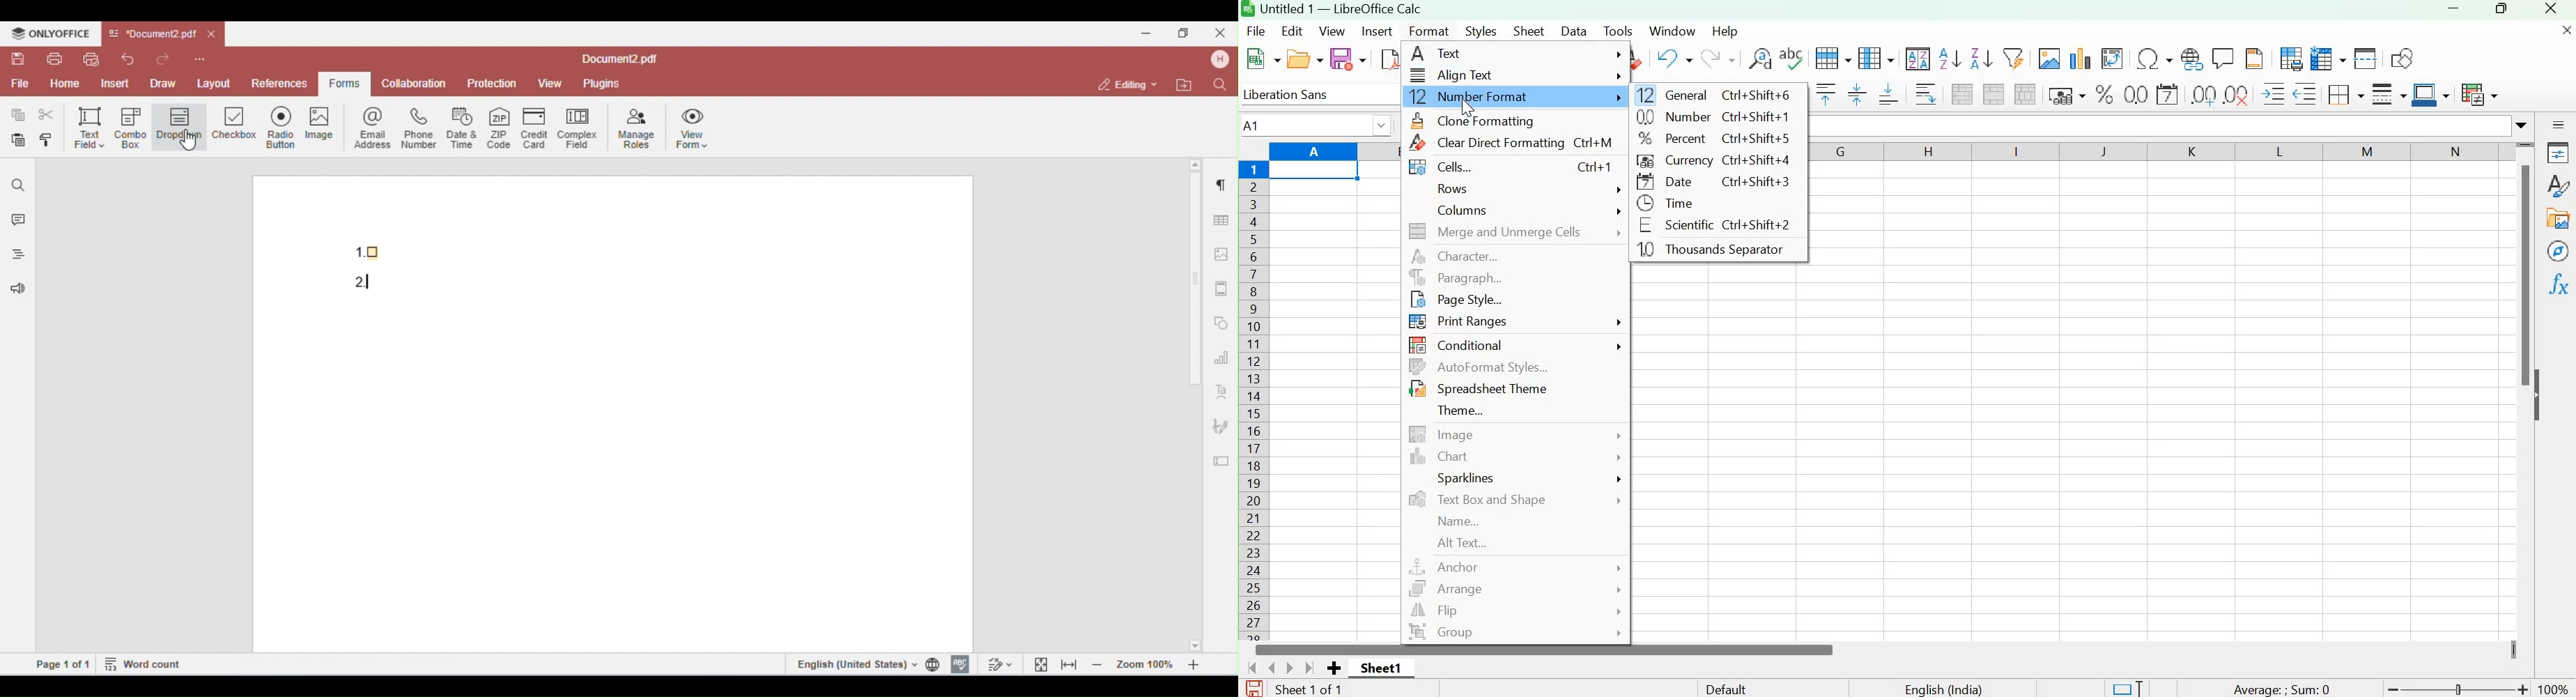 The image size is (2576, 700). I want to click on Help, so click(1726, 31).